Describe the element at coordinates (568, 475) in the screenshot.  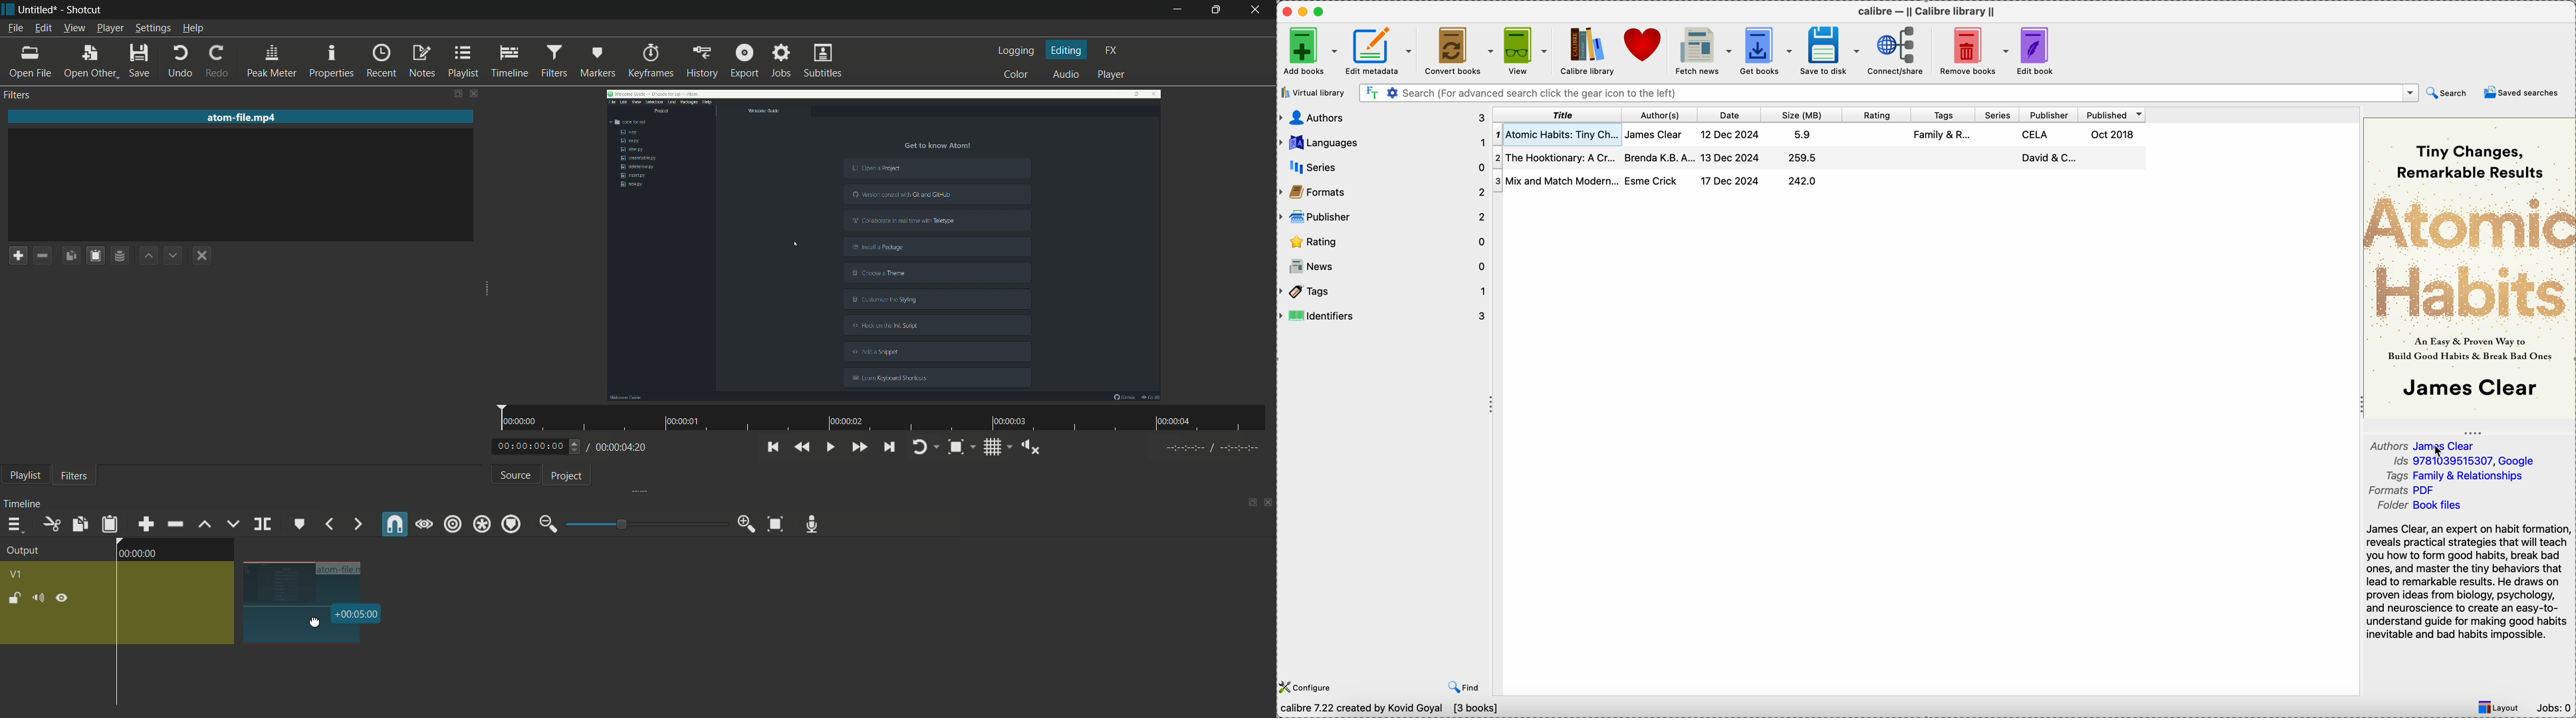
I see `project` at that location.